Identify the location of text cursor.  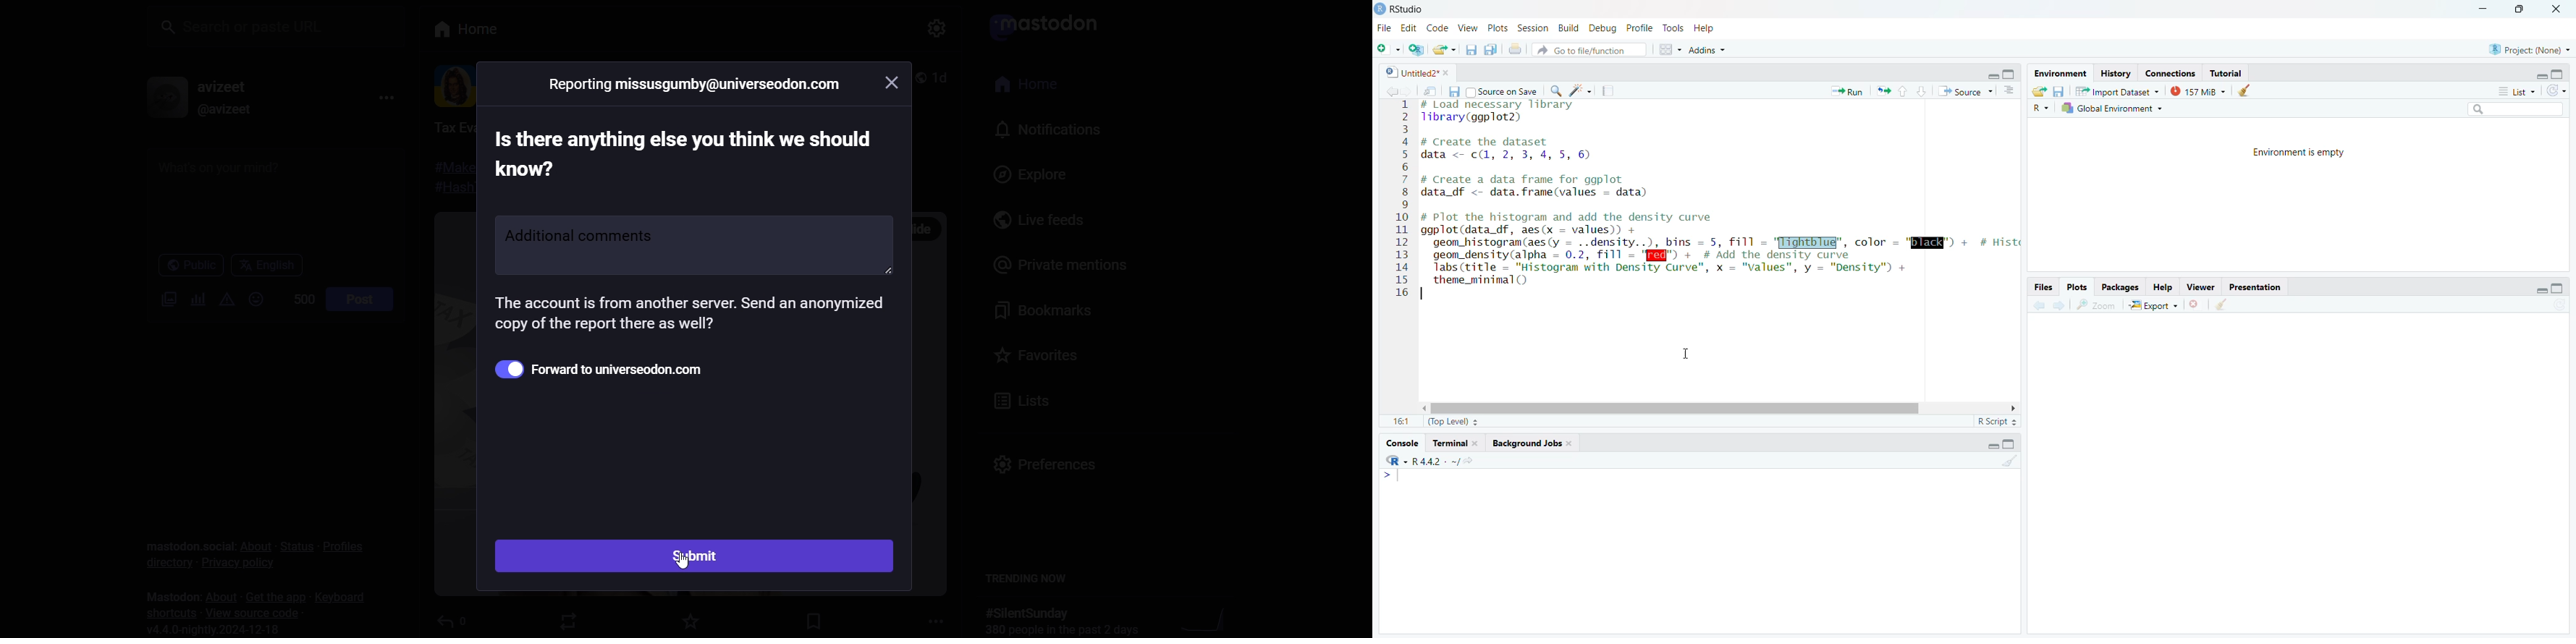
(1402, 475).